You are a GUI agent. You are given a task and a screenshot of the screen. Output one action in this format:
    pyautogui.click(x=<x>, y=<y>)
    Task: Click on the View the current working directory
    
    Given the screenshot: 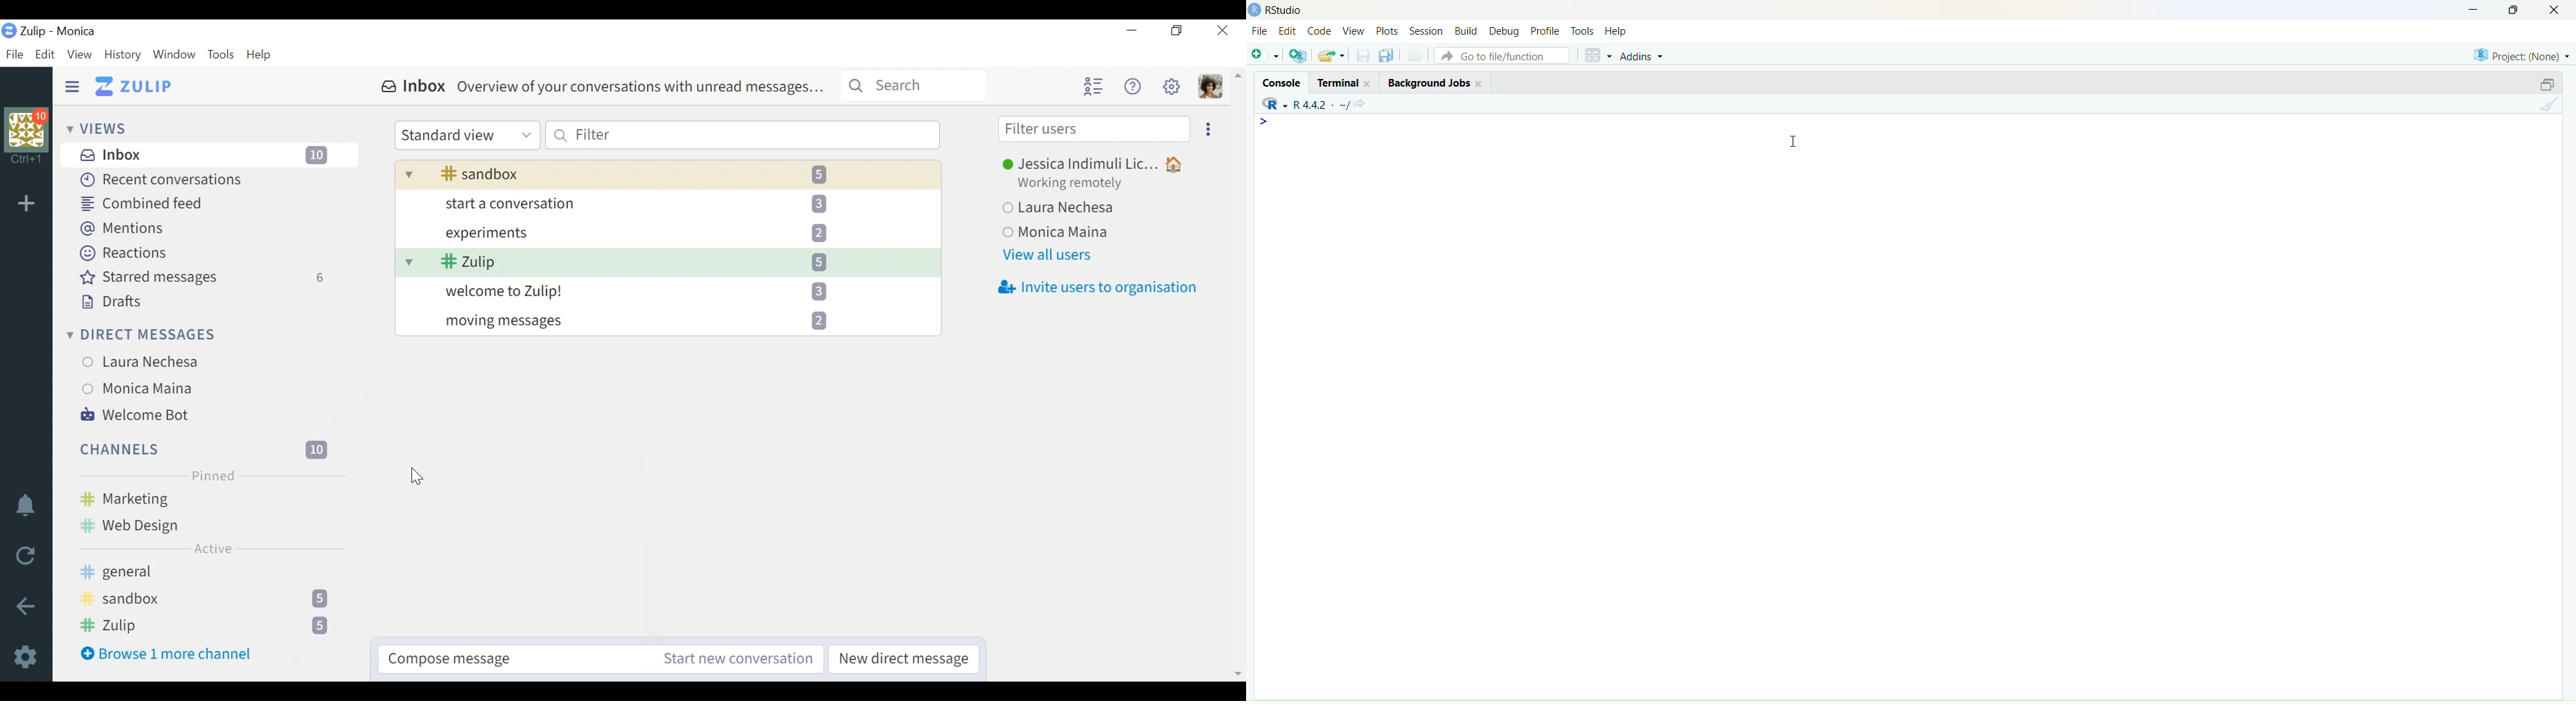 What is the action you would take?
    pyautogui.click(x=1364, y=103)
    